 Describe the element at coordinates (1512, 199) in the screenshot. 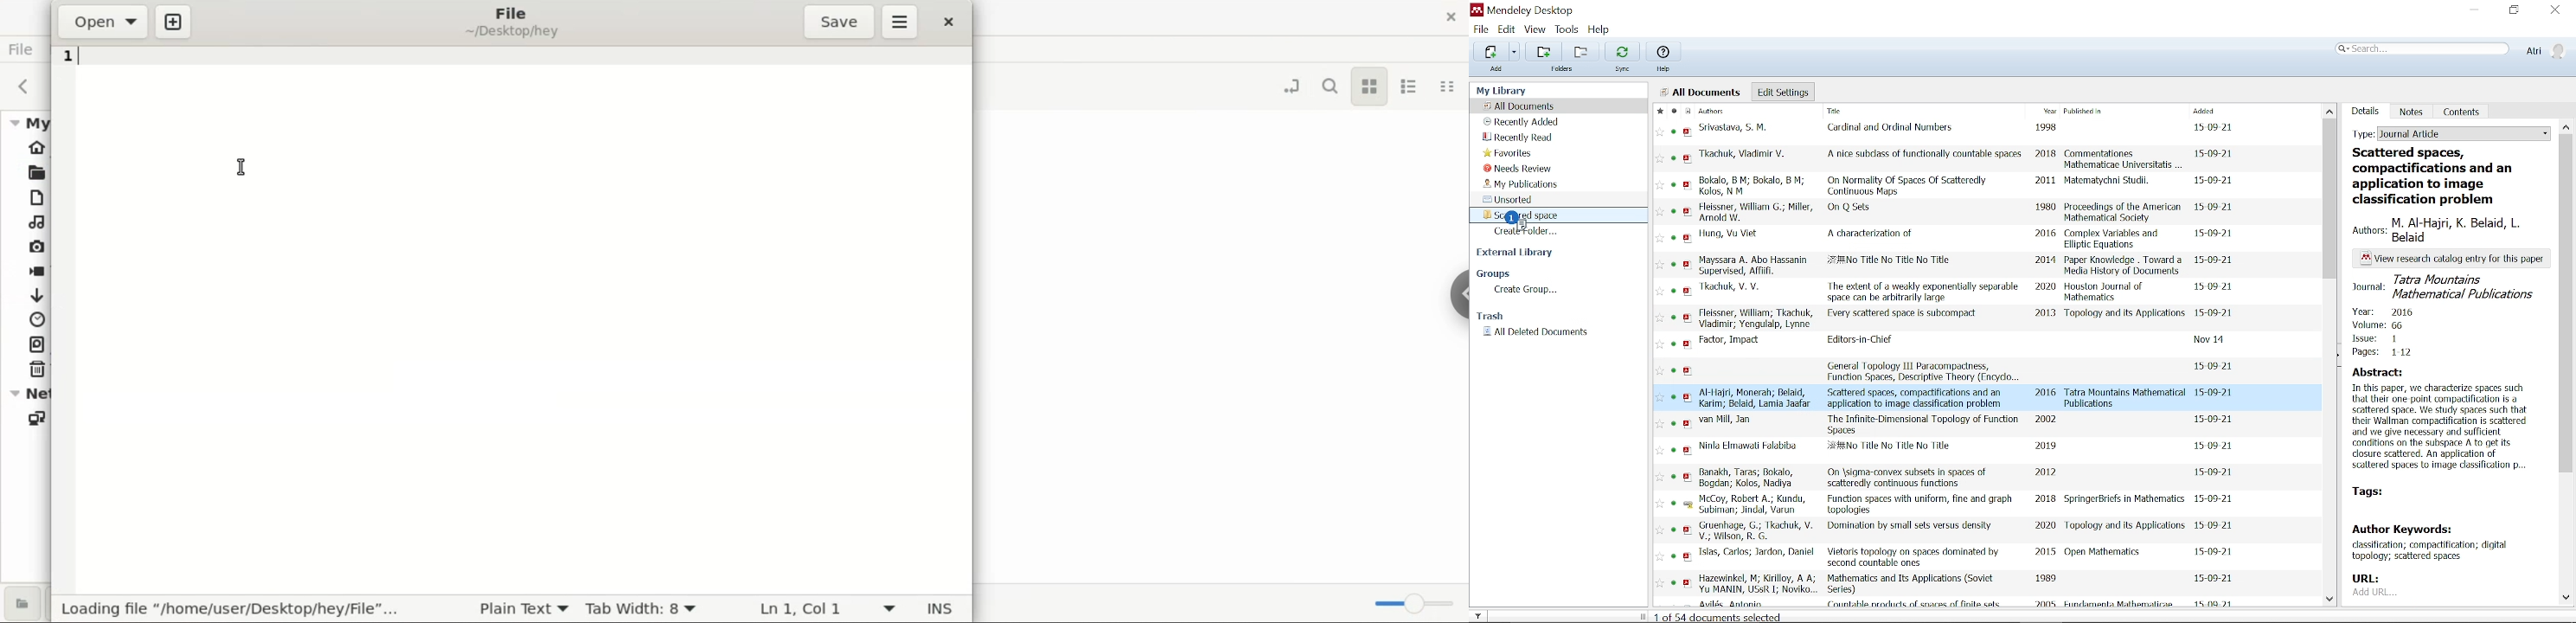

I see `Unsorted` at that location.